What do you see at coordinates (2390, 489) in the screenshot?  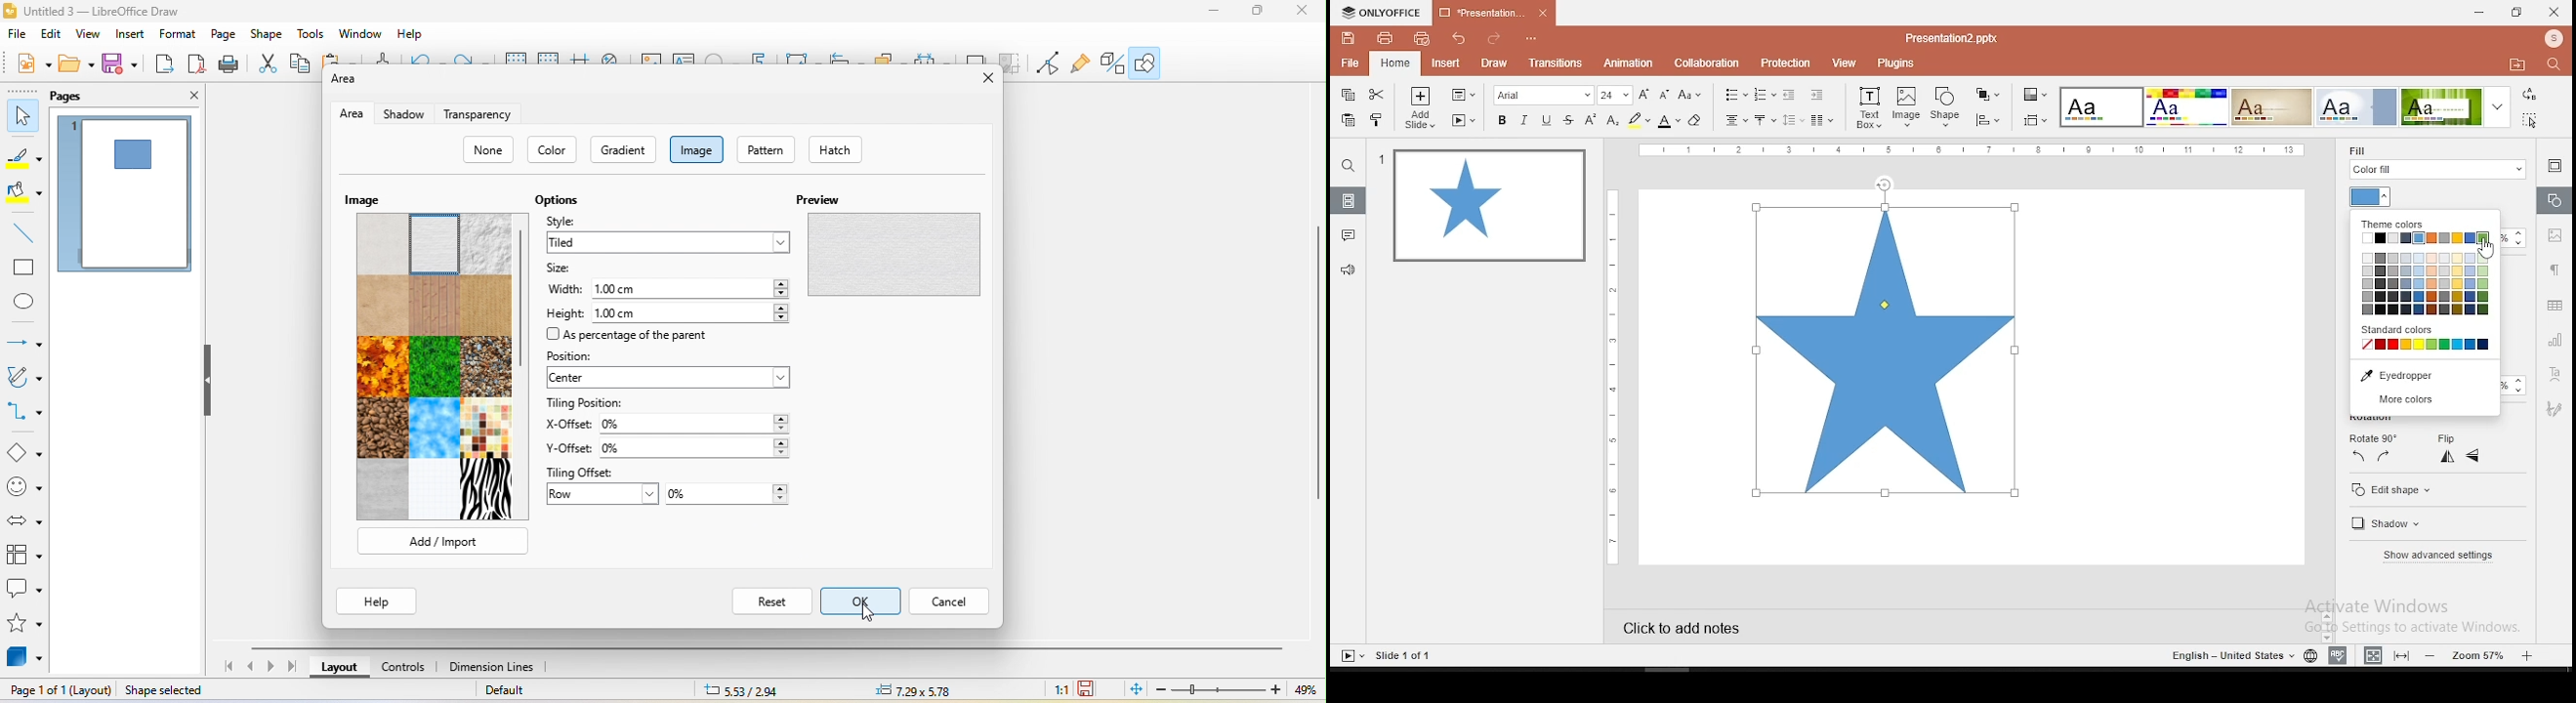 I see `edit shape` at bounding box center [2390, 489].